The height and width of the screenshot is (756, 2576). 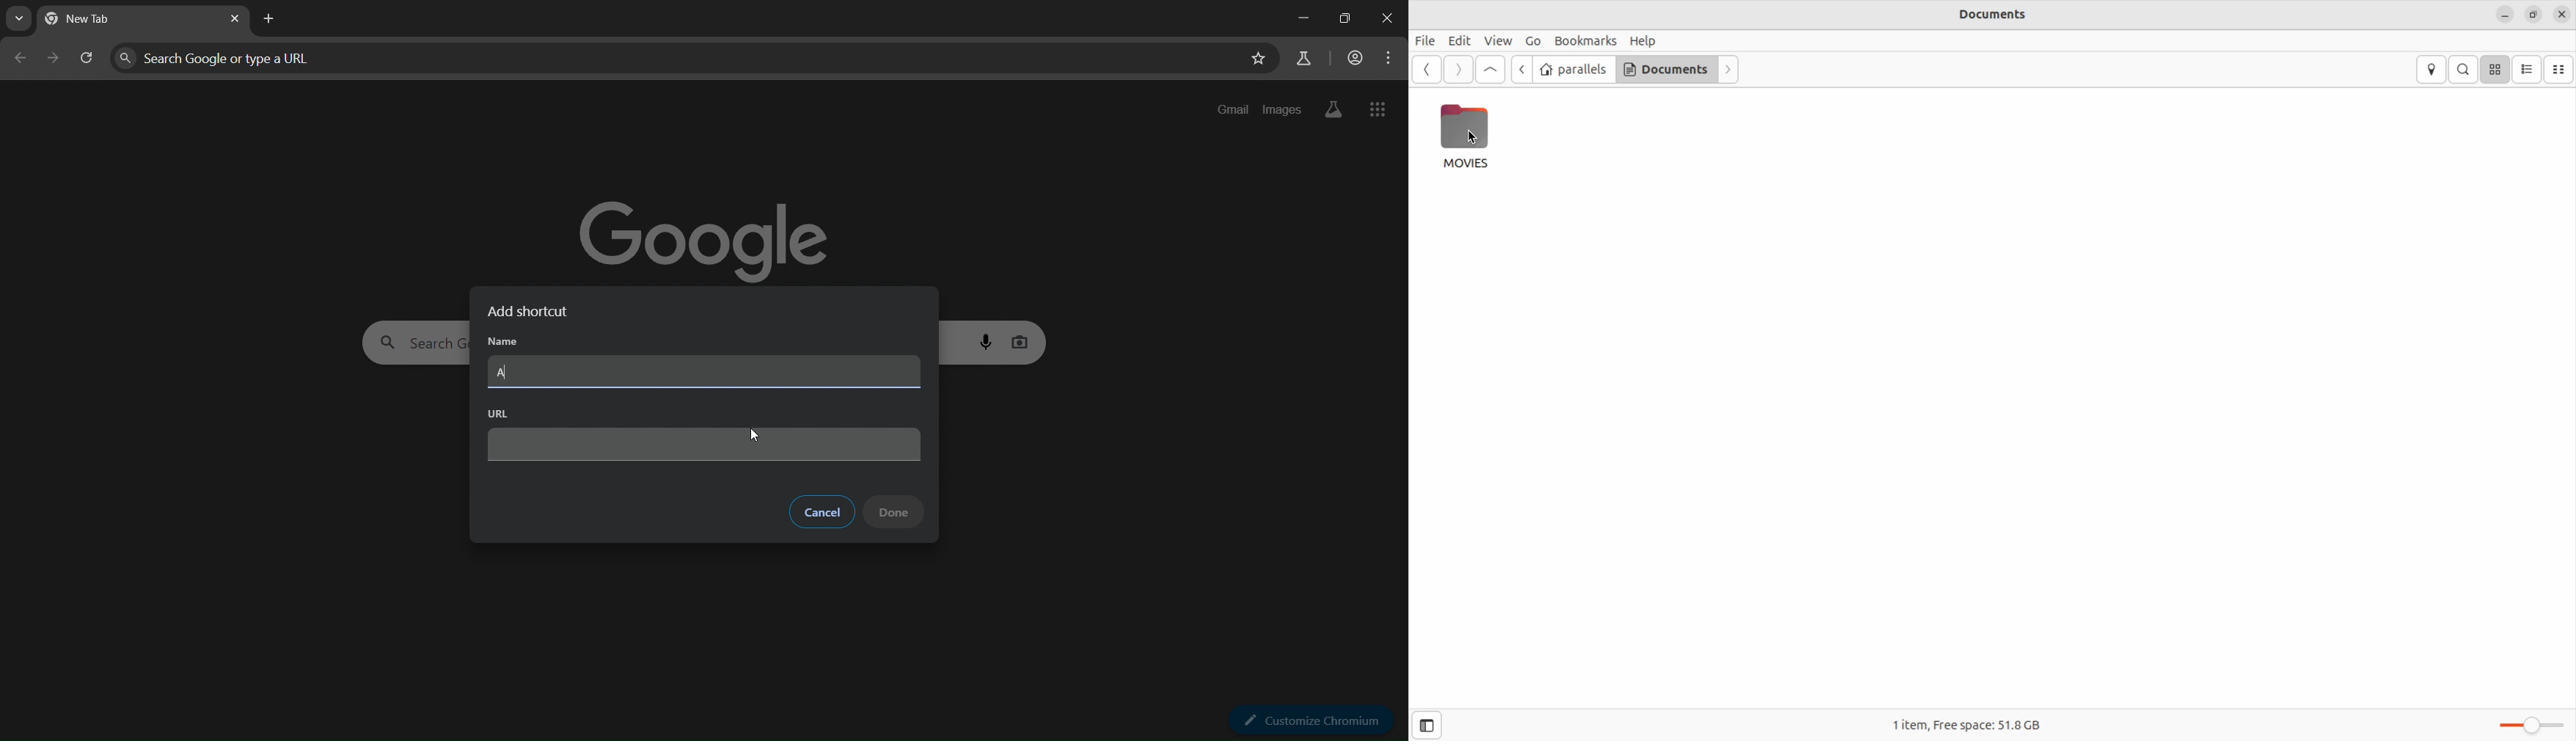 What do you see at coordinates (1518, 69) in the screenshot?
I see `back` at bounding box center [1518, 69].